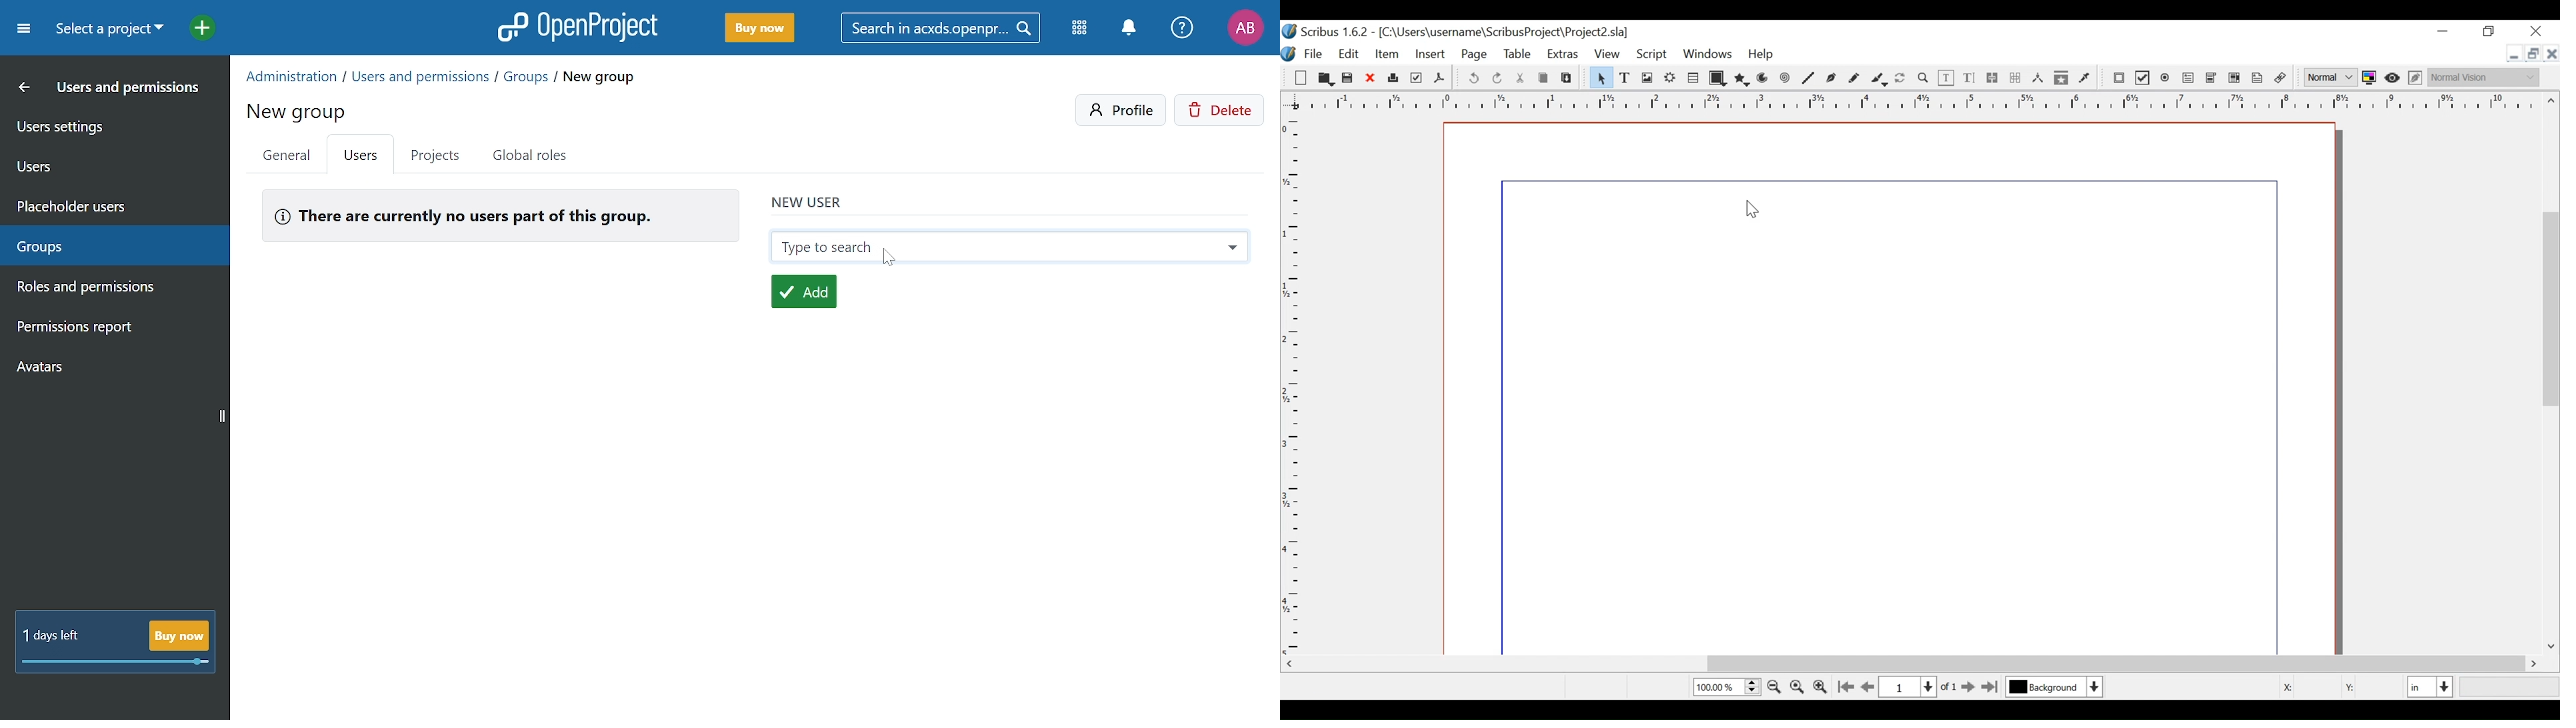 The height and width of the screenshot is (728, 2576). What do you see at coordinates (1799, 685) in the screenshot?
I see `Zoom to 100` at bounding box center [1799, 685].